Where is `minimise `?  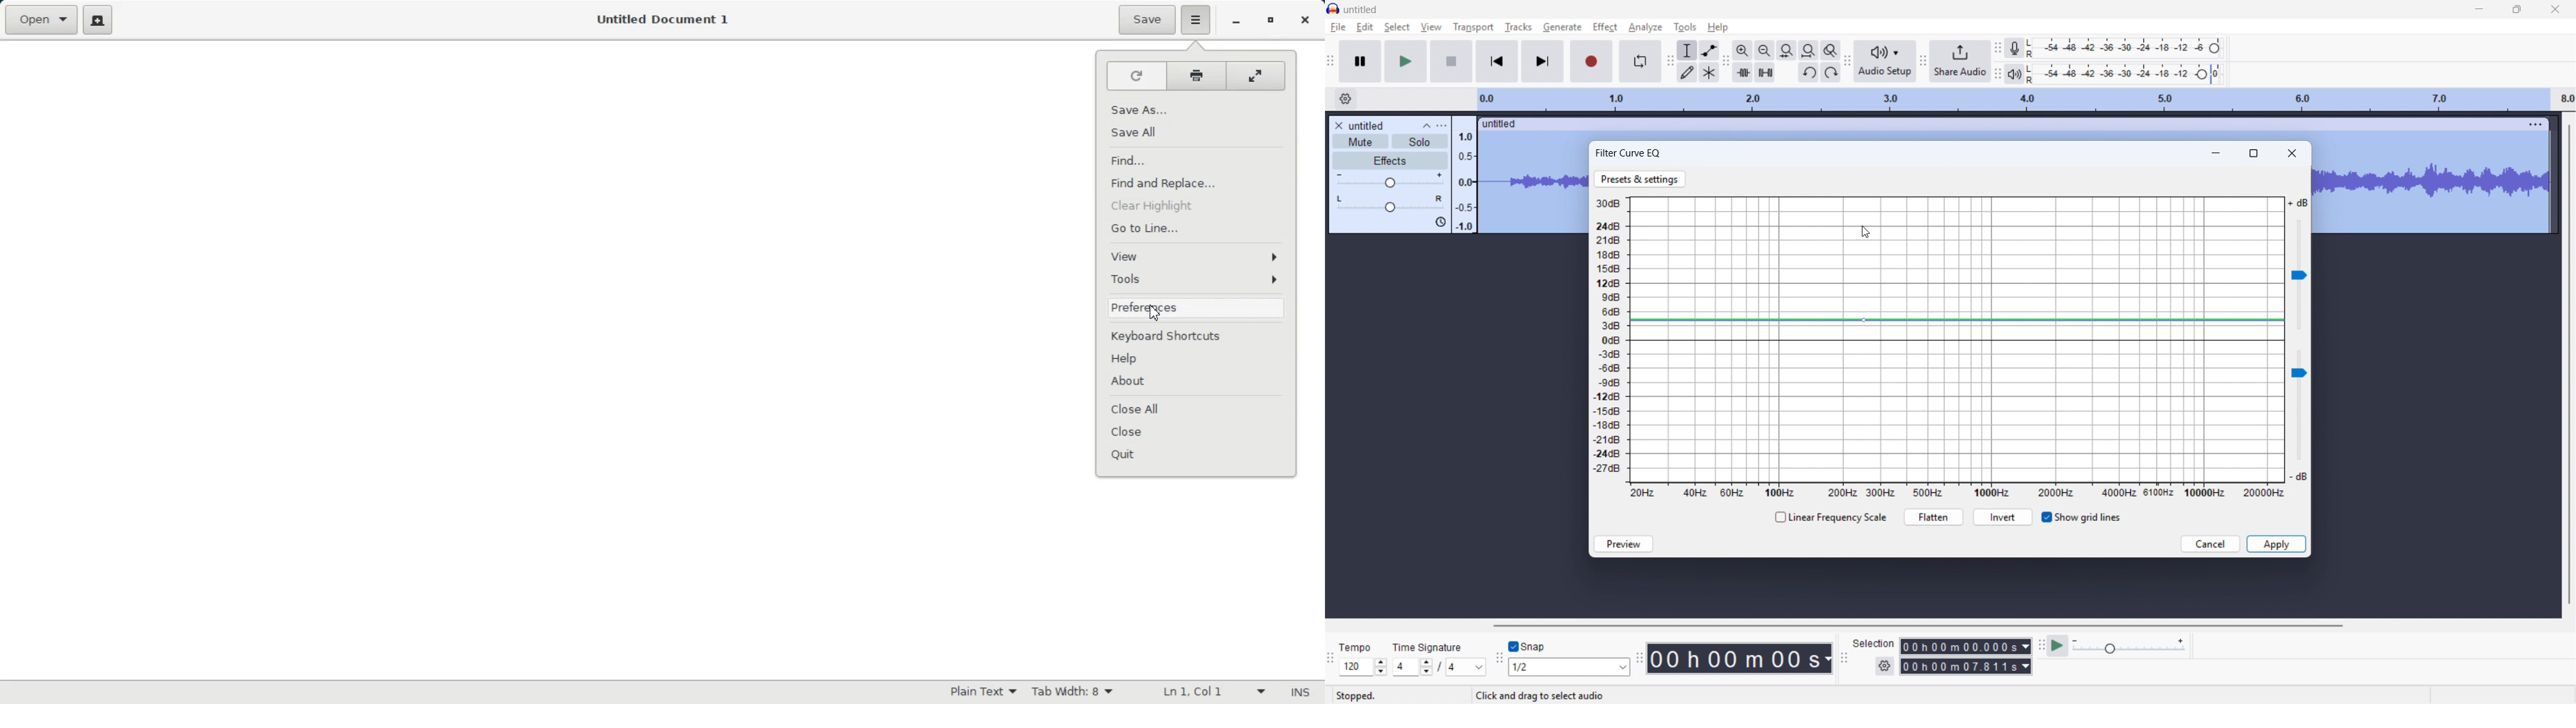
minimise  is located at coordinates (2477, 10).